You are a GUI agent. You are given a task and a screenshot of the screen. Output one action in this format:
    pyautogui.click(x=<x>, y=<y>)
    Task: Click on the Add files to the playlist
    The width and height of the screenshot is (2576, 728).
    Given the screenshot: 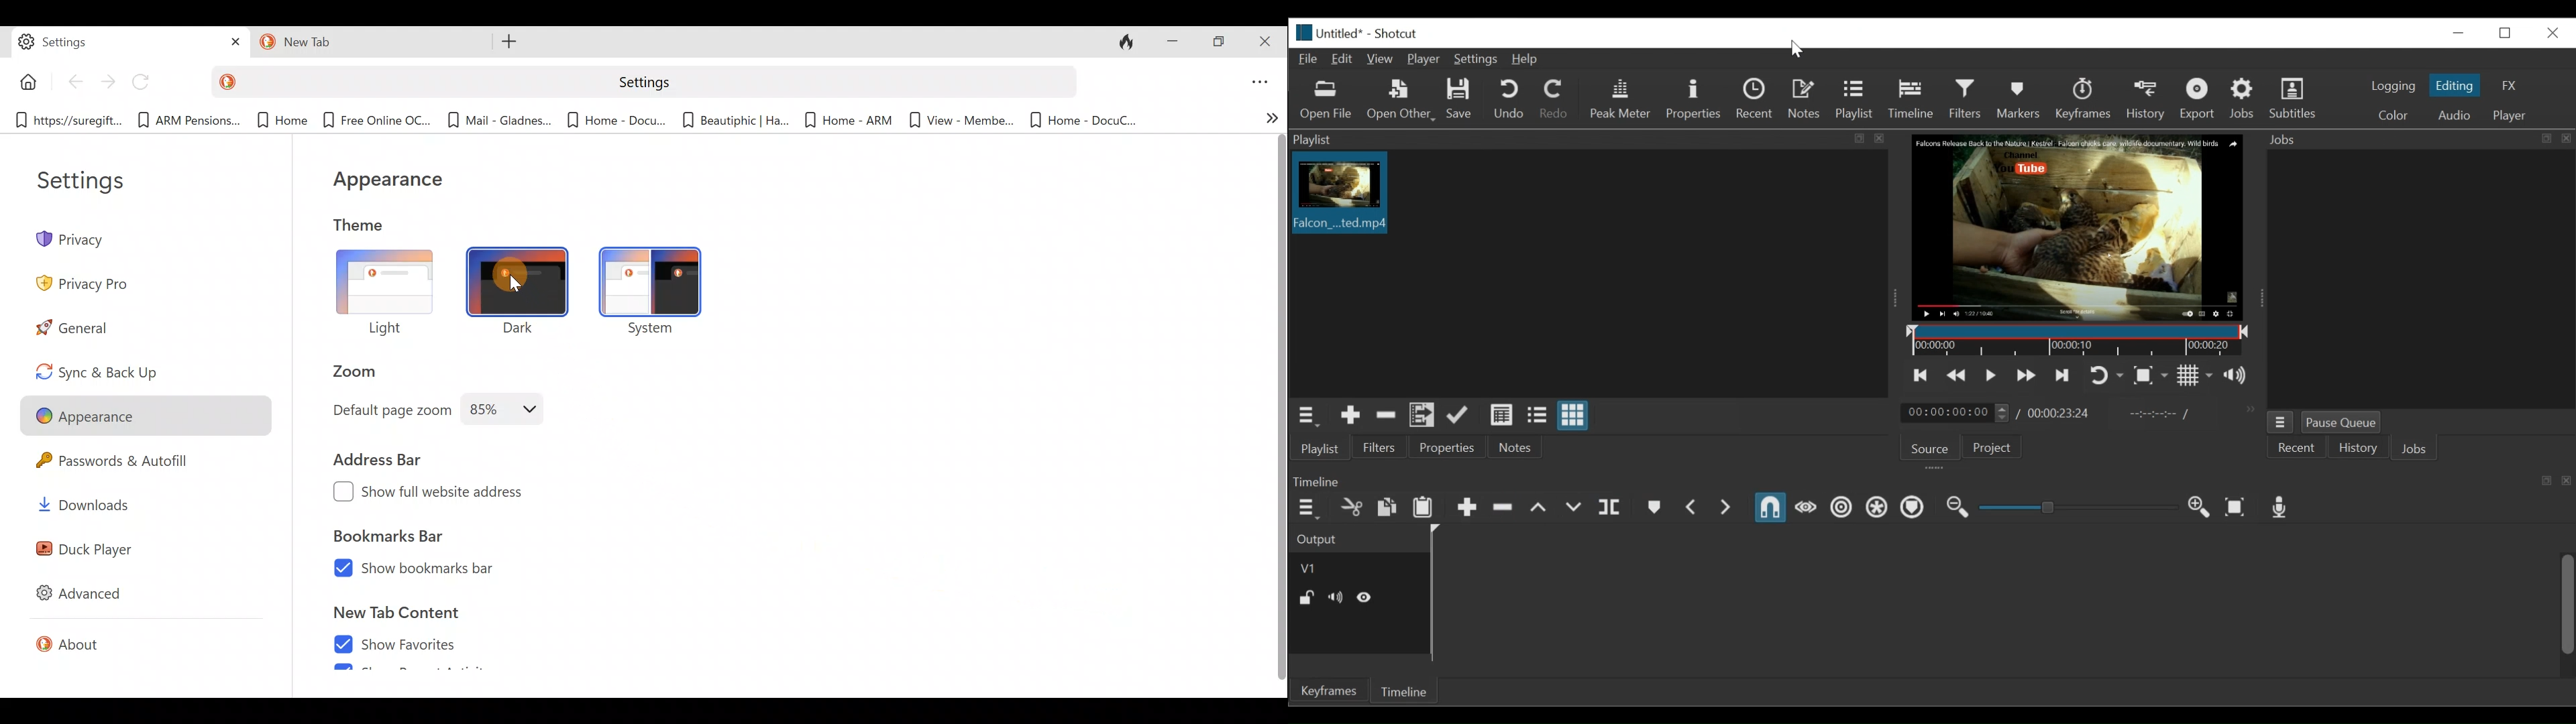 What is the action you would take?
    pyautogui.click(x=1421, y=417)
    